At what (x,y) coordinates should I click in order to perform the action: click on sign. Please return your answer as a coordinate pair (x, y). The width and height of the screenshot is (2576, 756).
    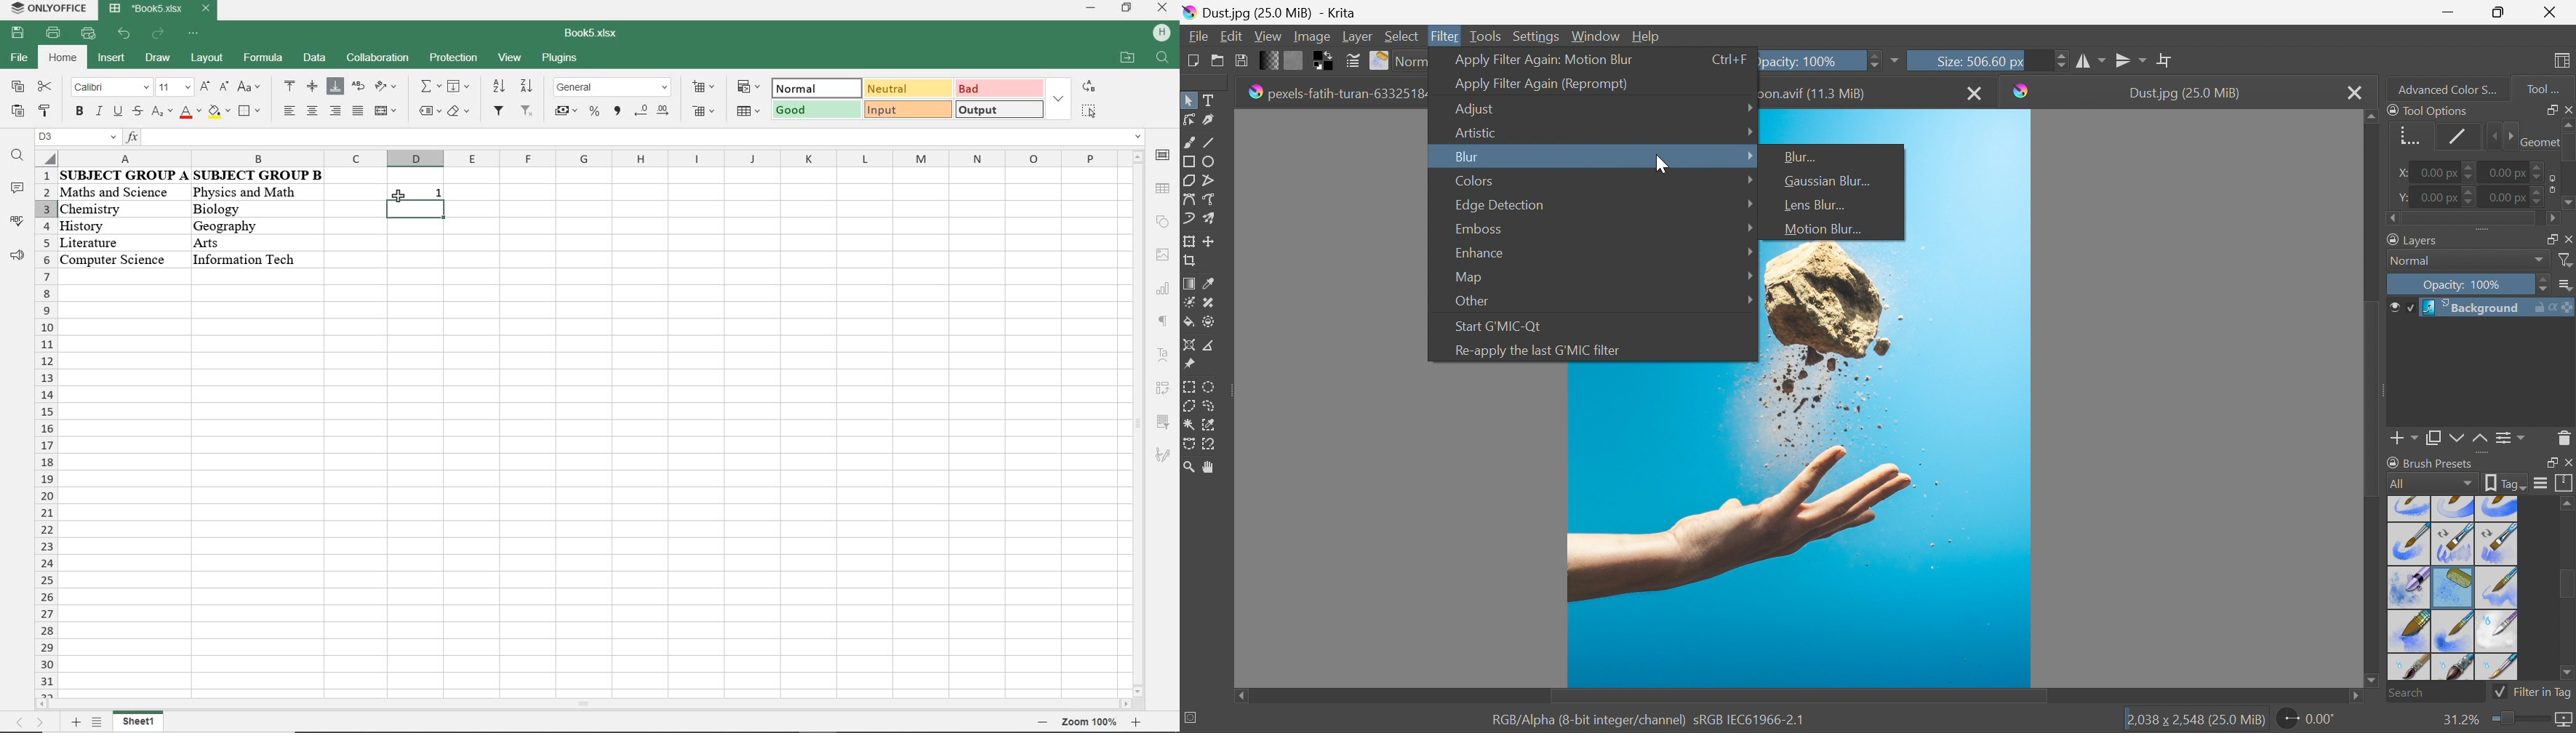
    Looking at the image, I should click on (1165, 291).